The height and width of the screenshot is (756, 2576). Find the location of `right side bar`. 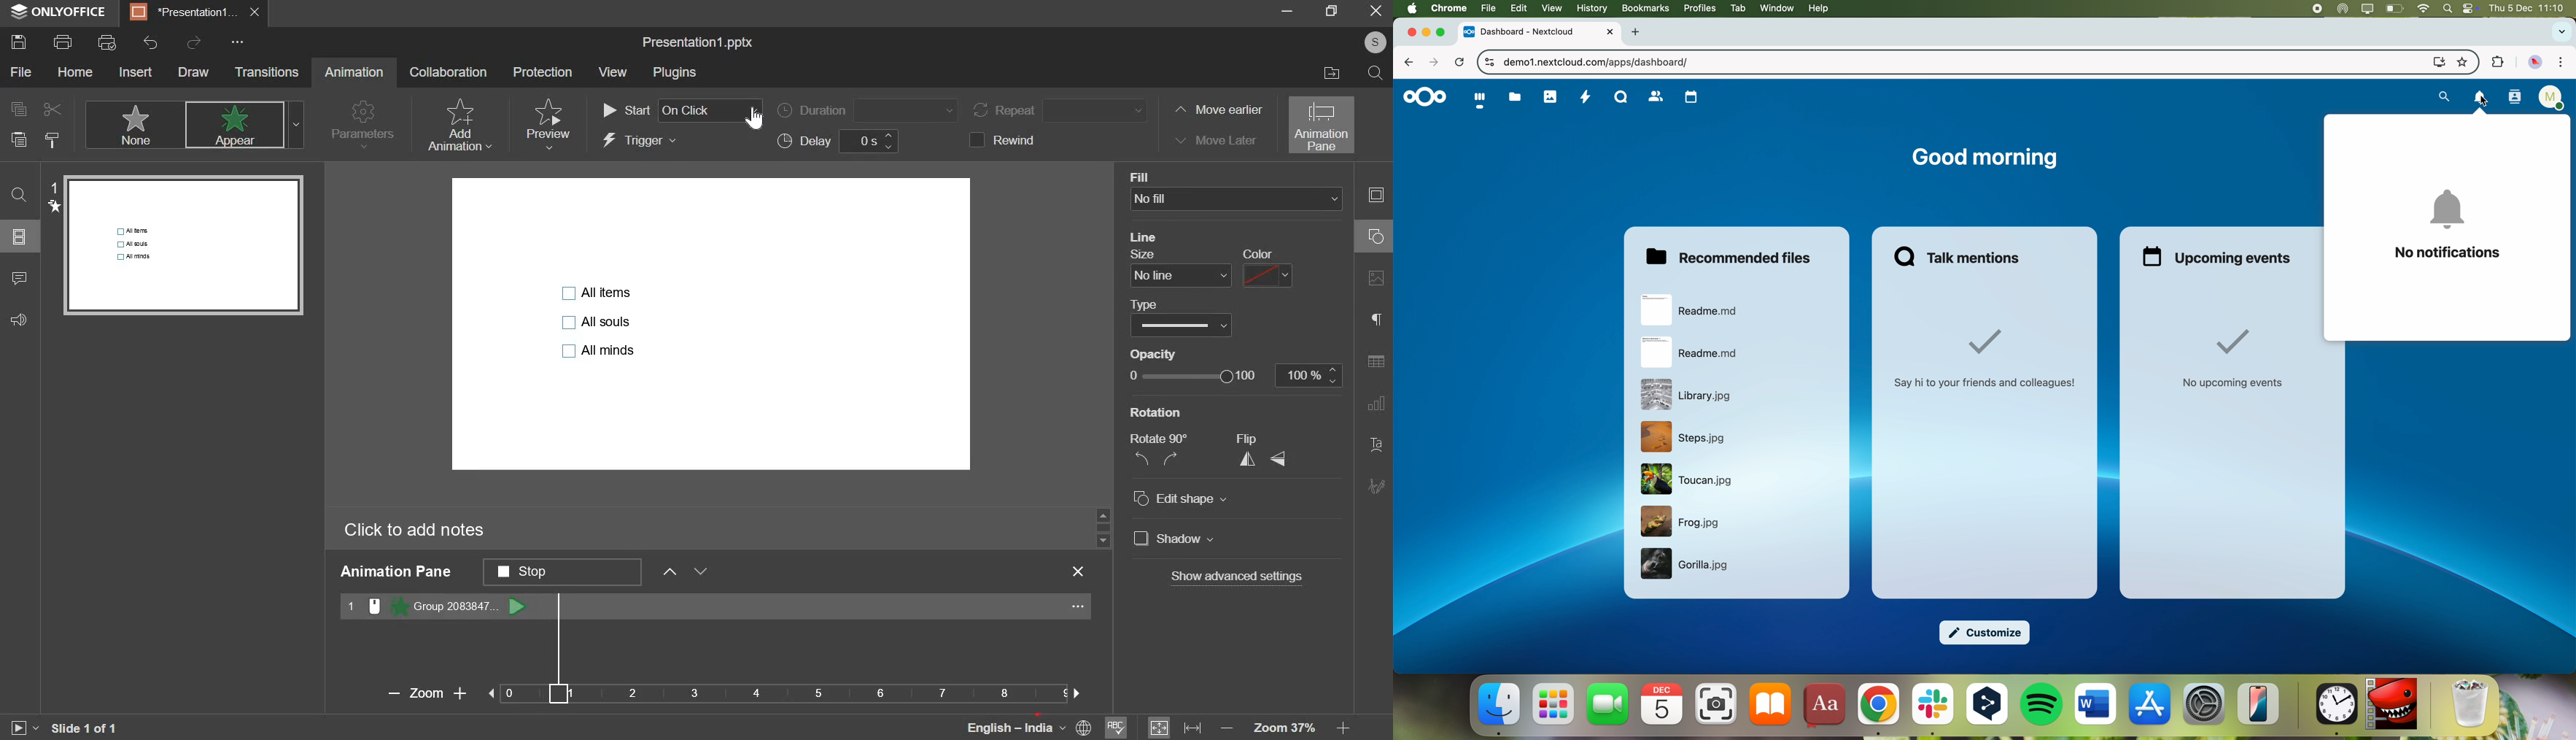

right side bar is located at coordinates (1376, 341).